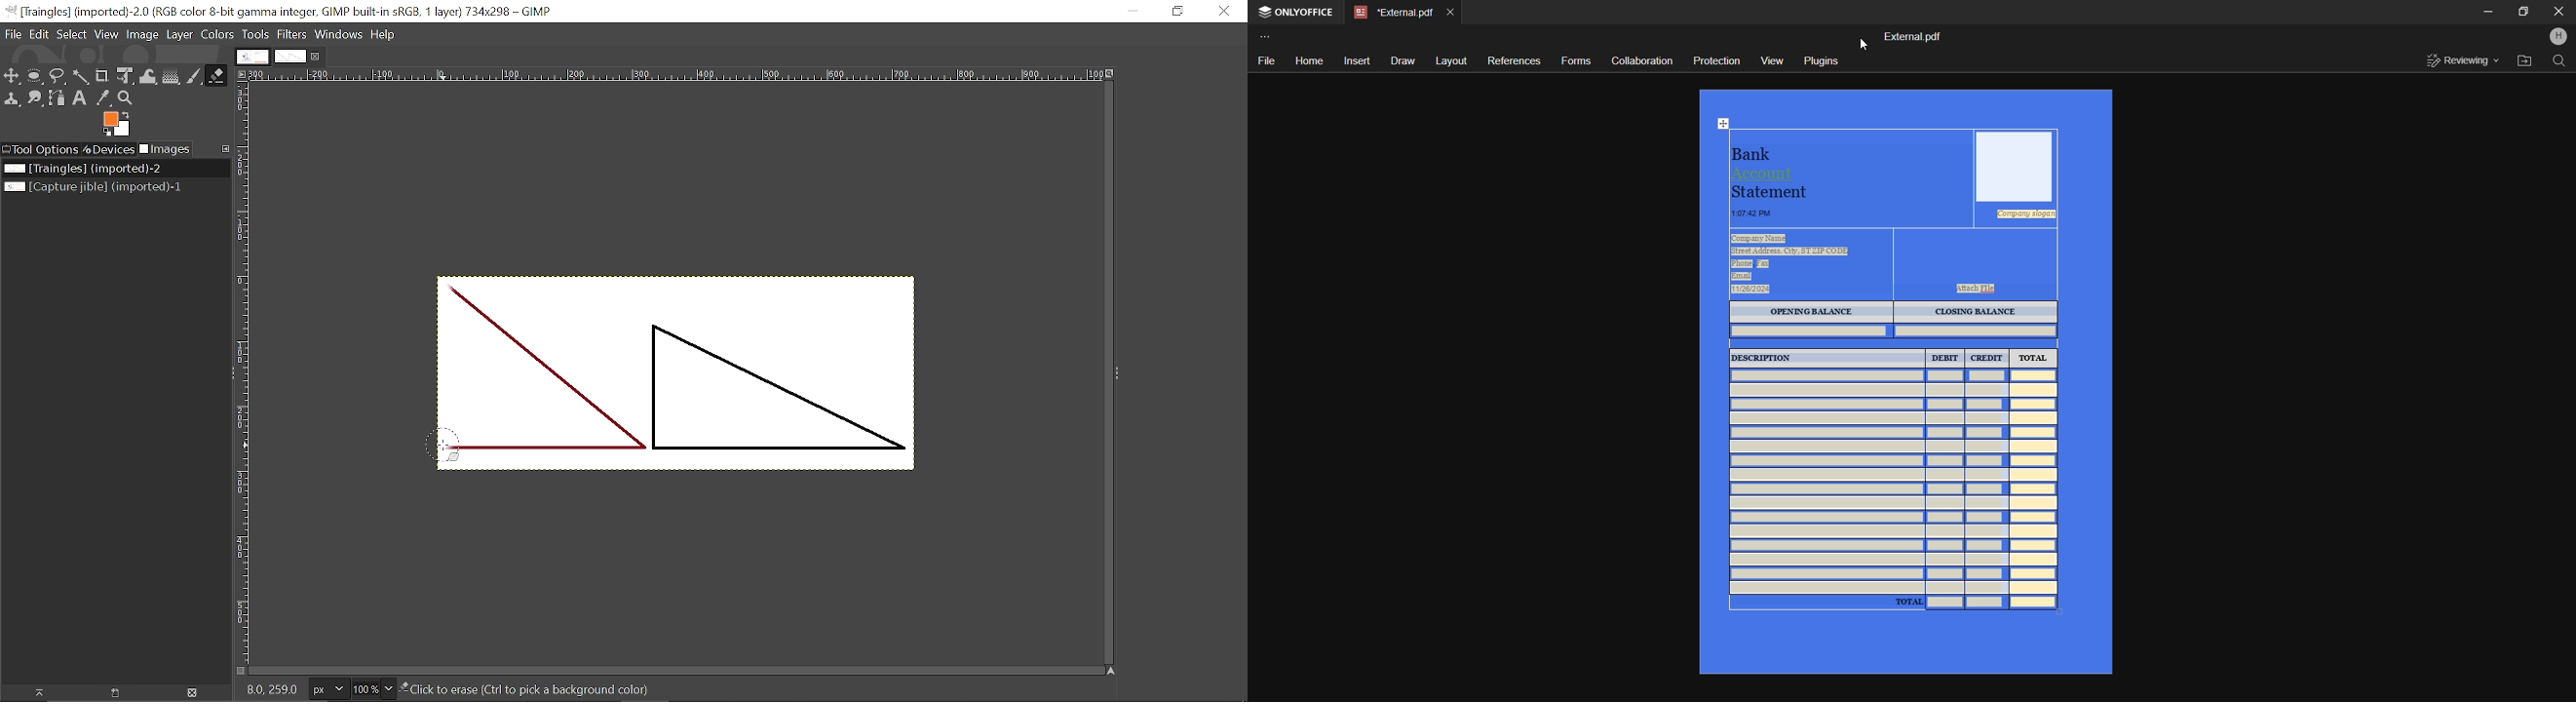  What do you see at coordinates (1401, 62) in the screenshot?
I see `Draw` at bounding box center [1401, 62].